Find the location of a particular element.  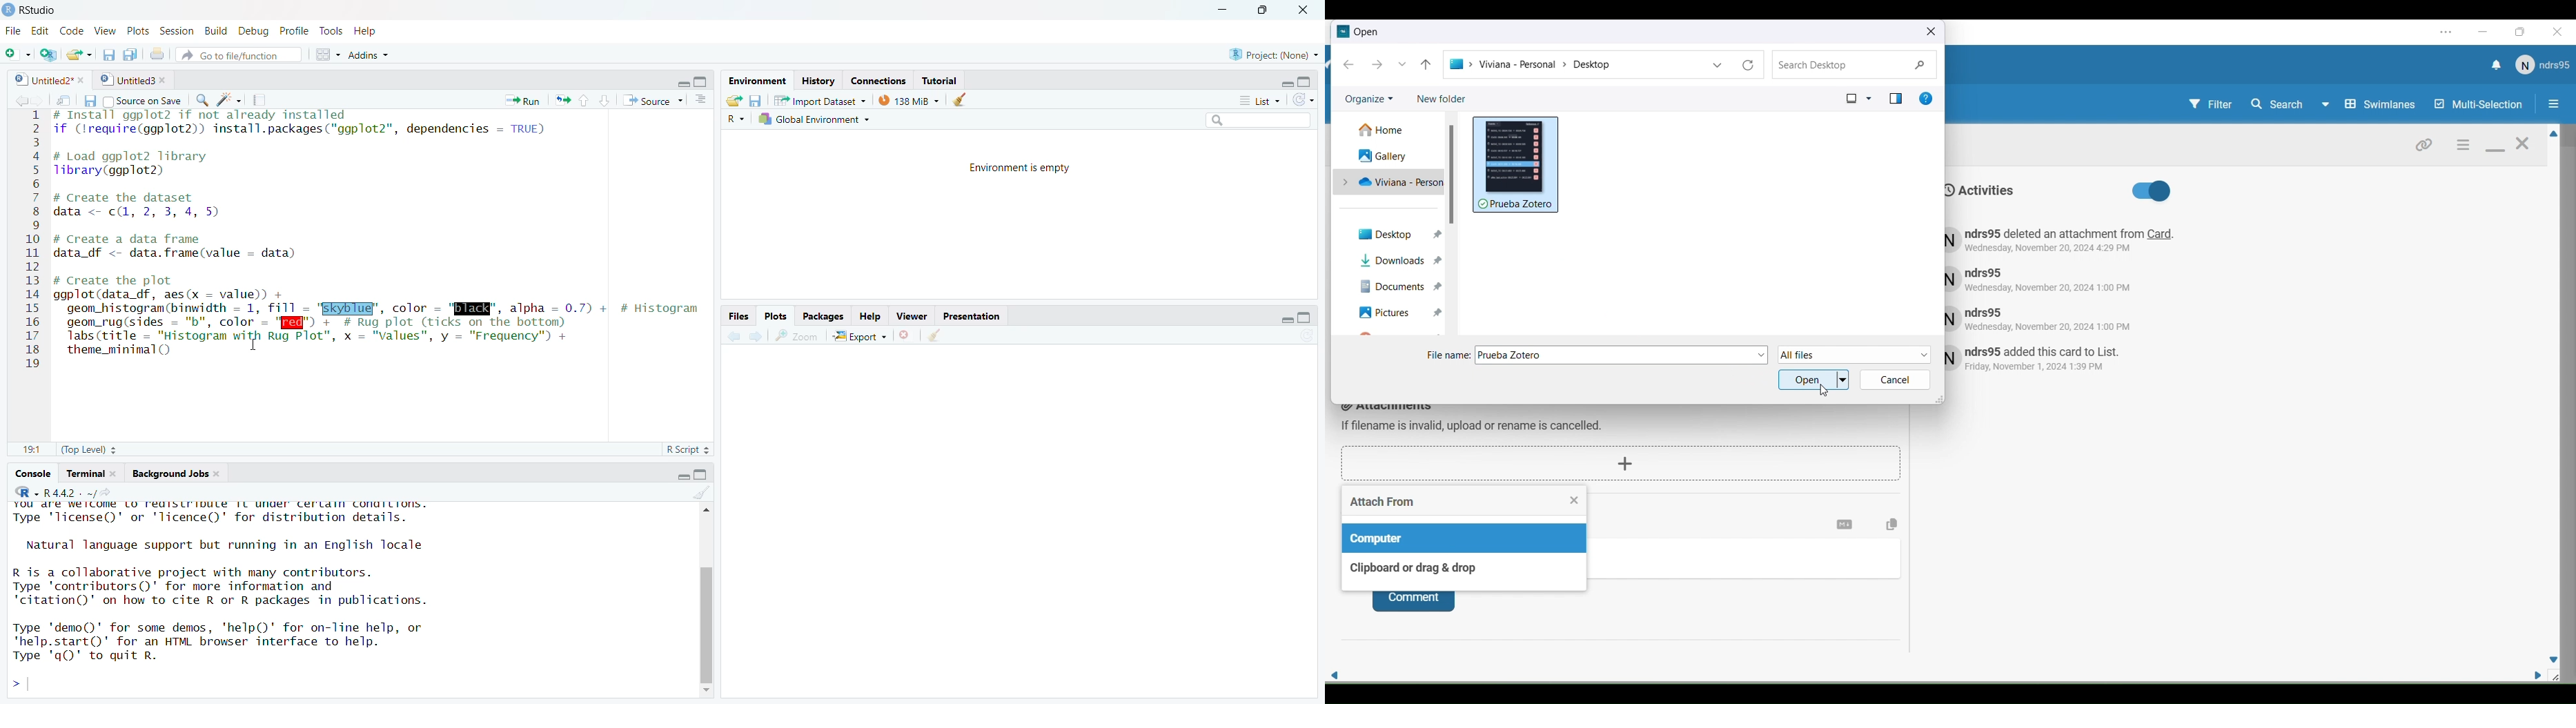

forward/backward is located at coordinates (25, 101).